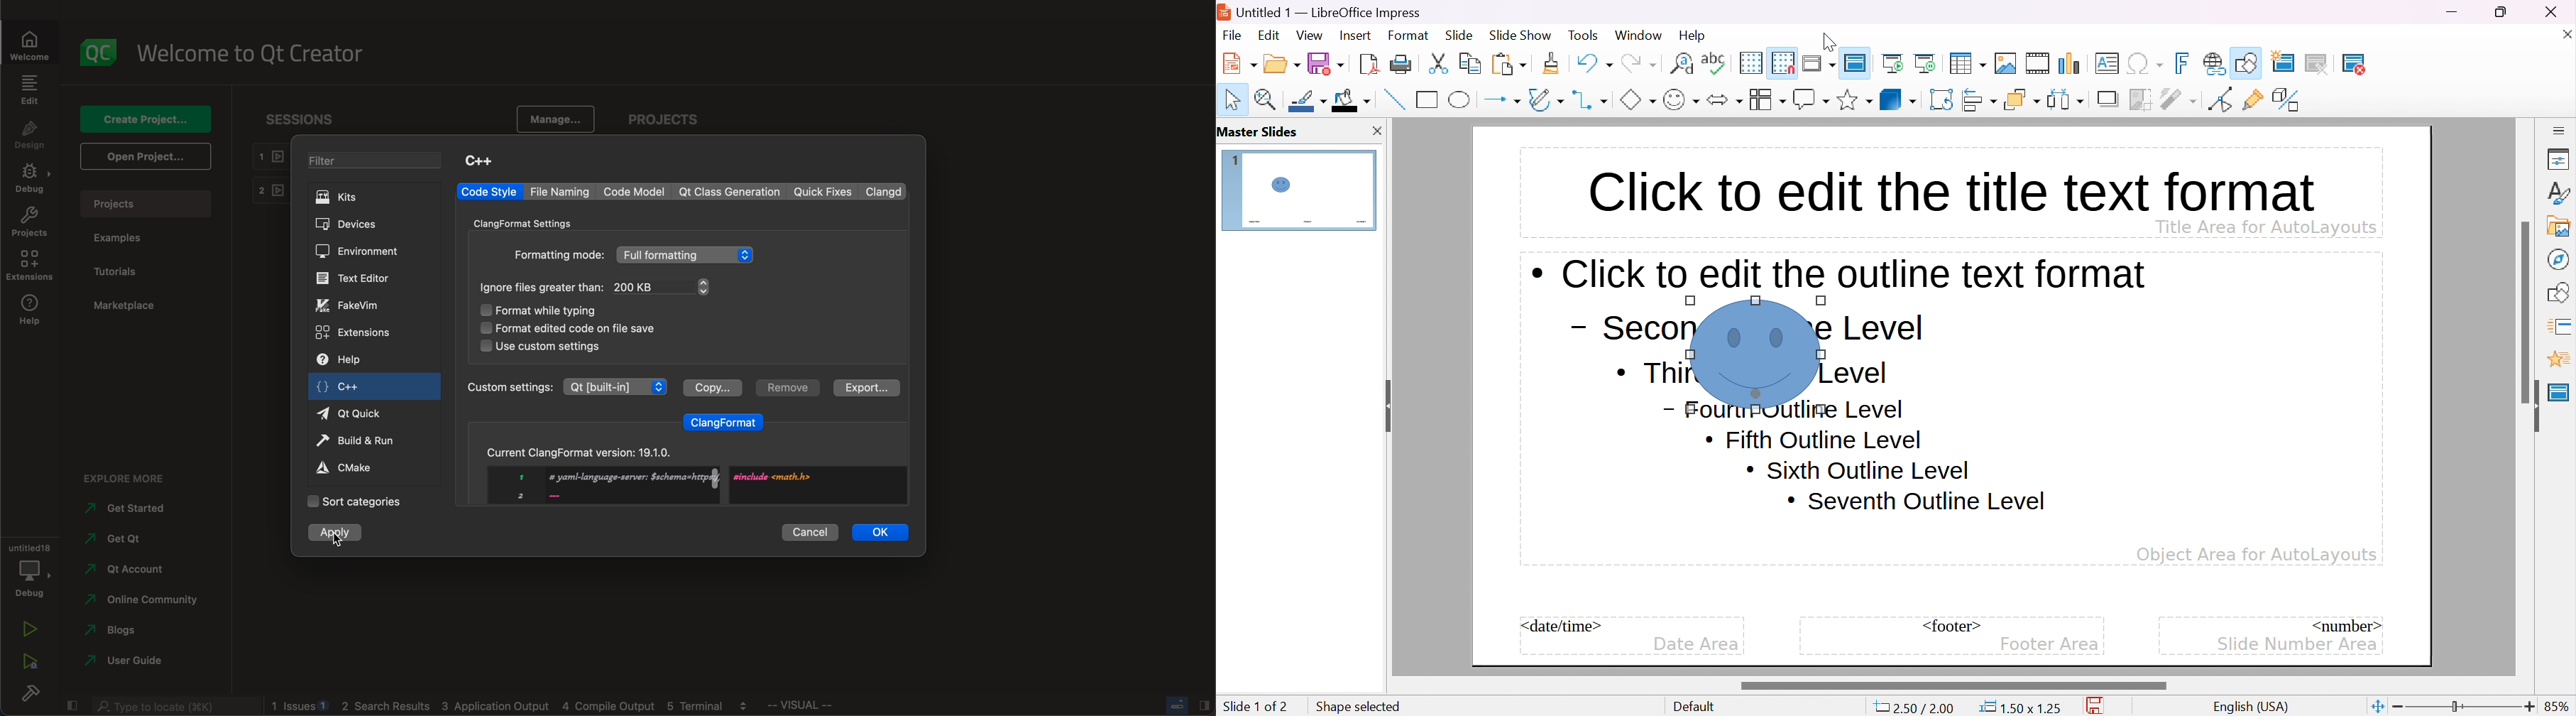  I want to click on show gluepoint functions, so click(2253, 100).